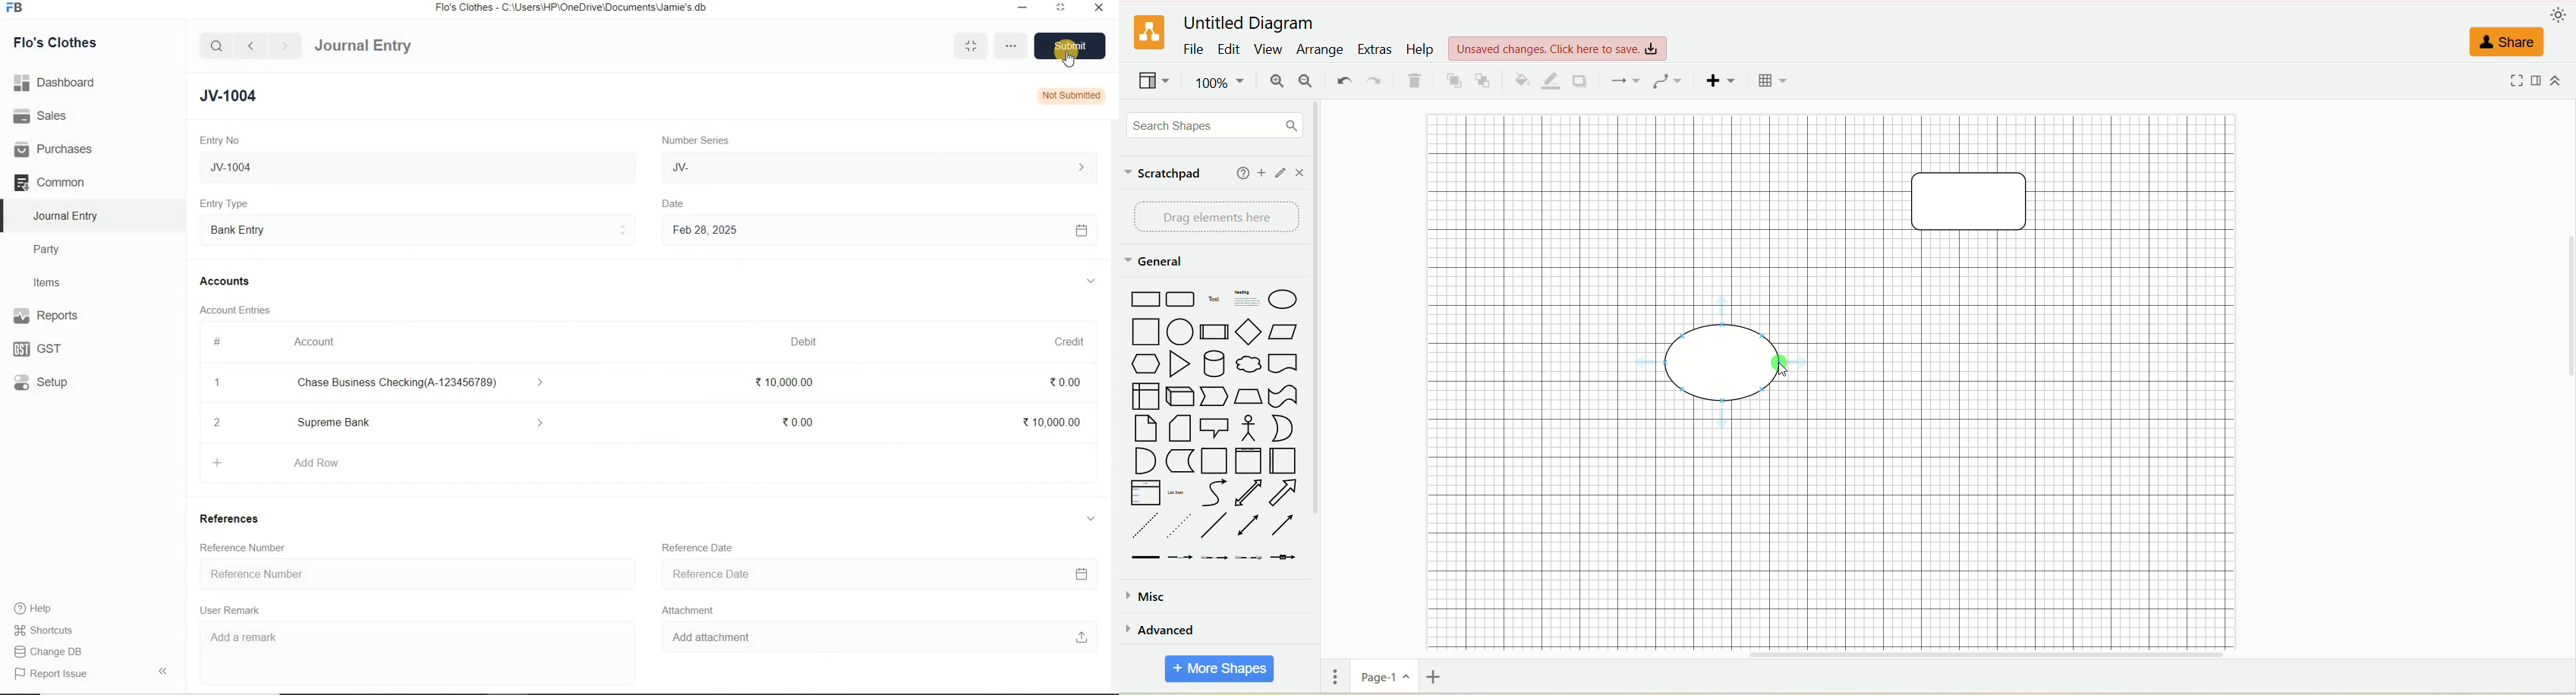  Describe the element at coordinates (220, 422) in the screenshot. I see `2` at that location.